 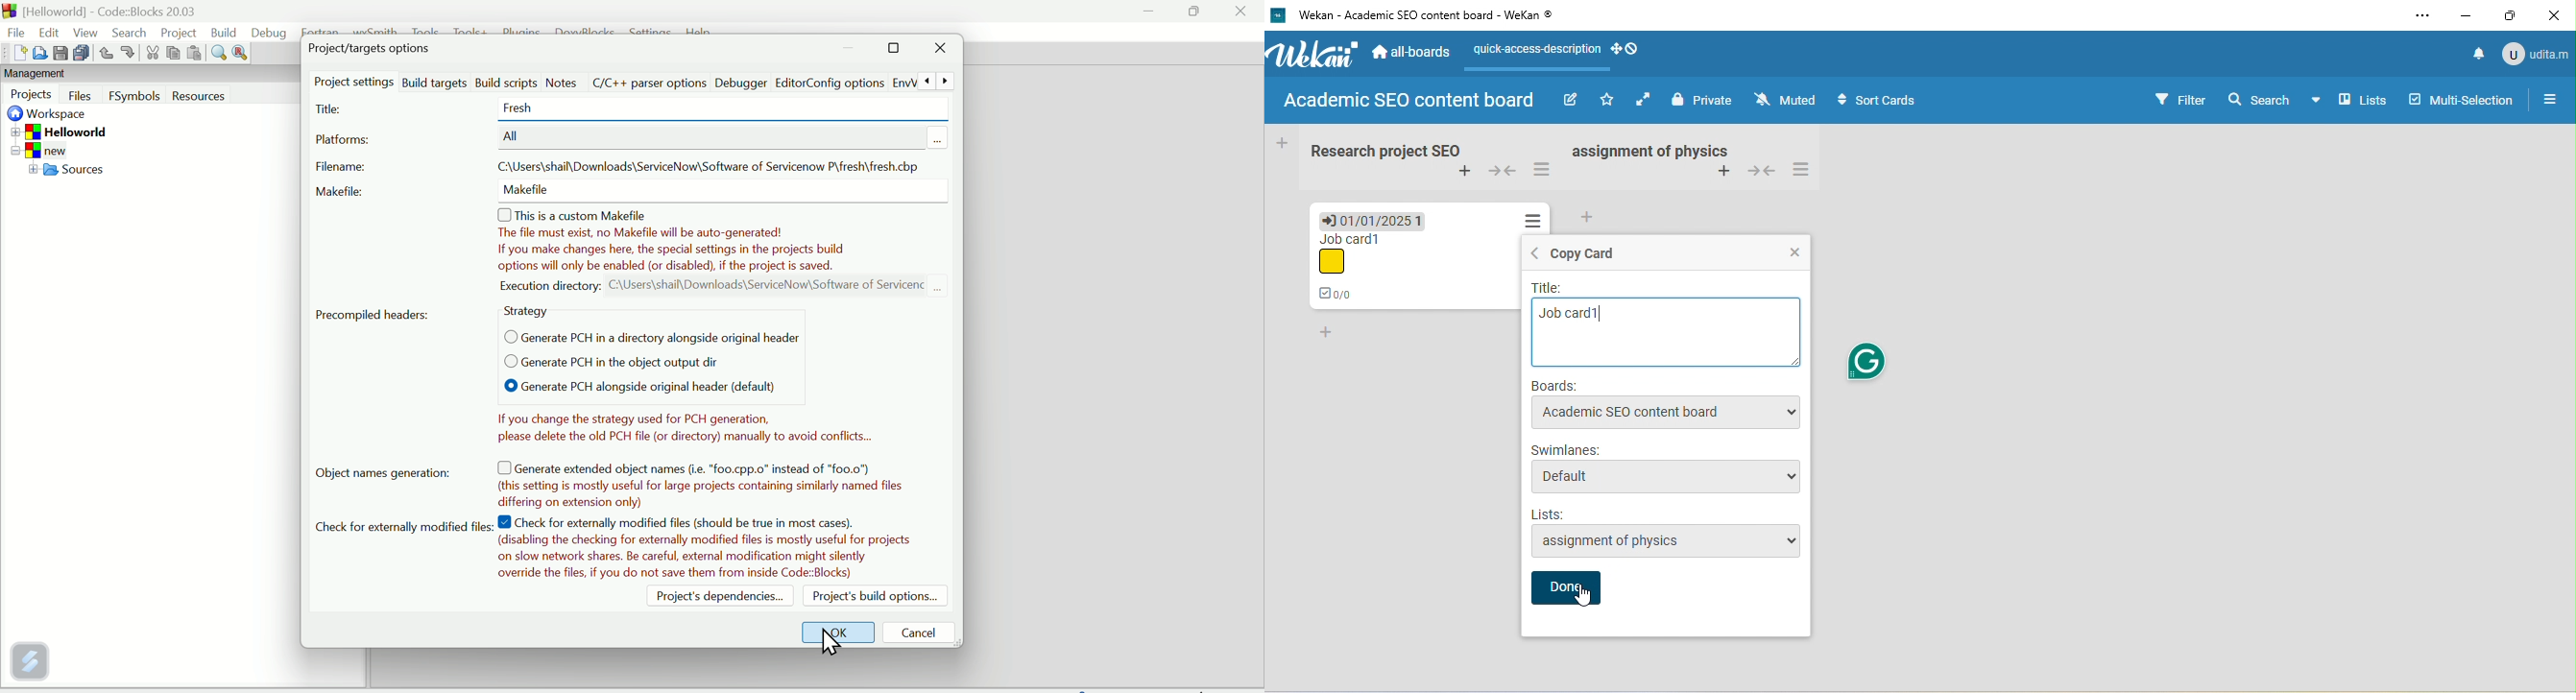 What do you see at coordinates (1573, 587) in the screenshot?
I see `done` at bounding box center [1573, 587].